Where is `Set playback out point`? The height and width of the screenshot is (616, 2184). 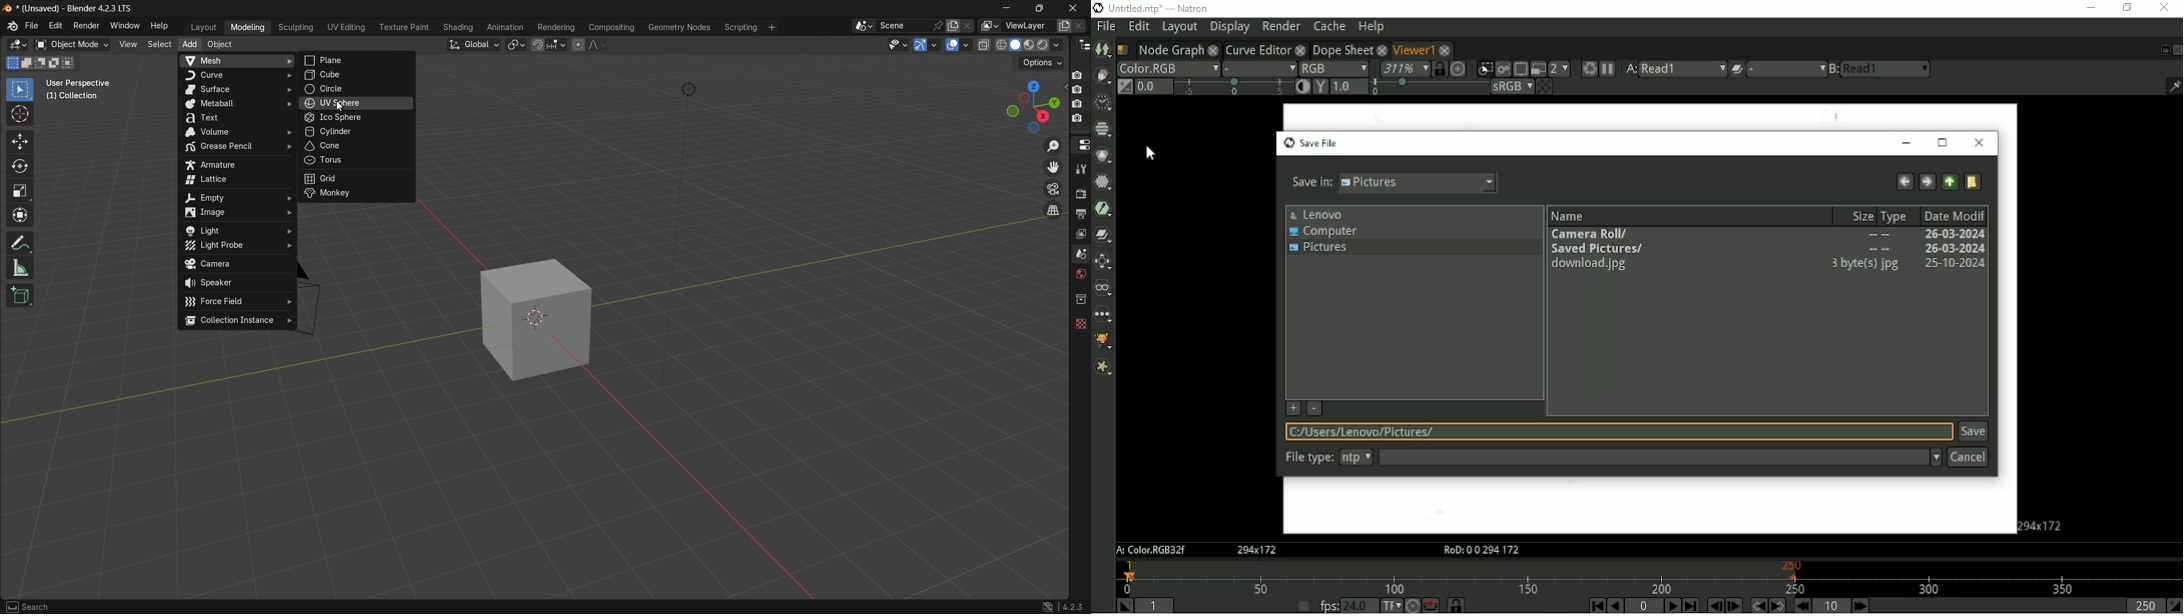
Set playback out point is located at coordinates (2174, 605).